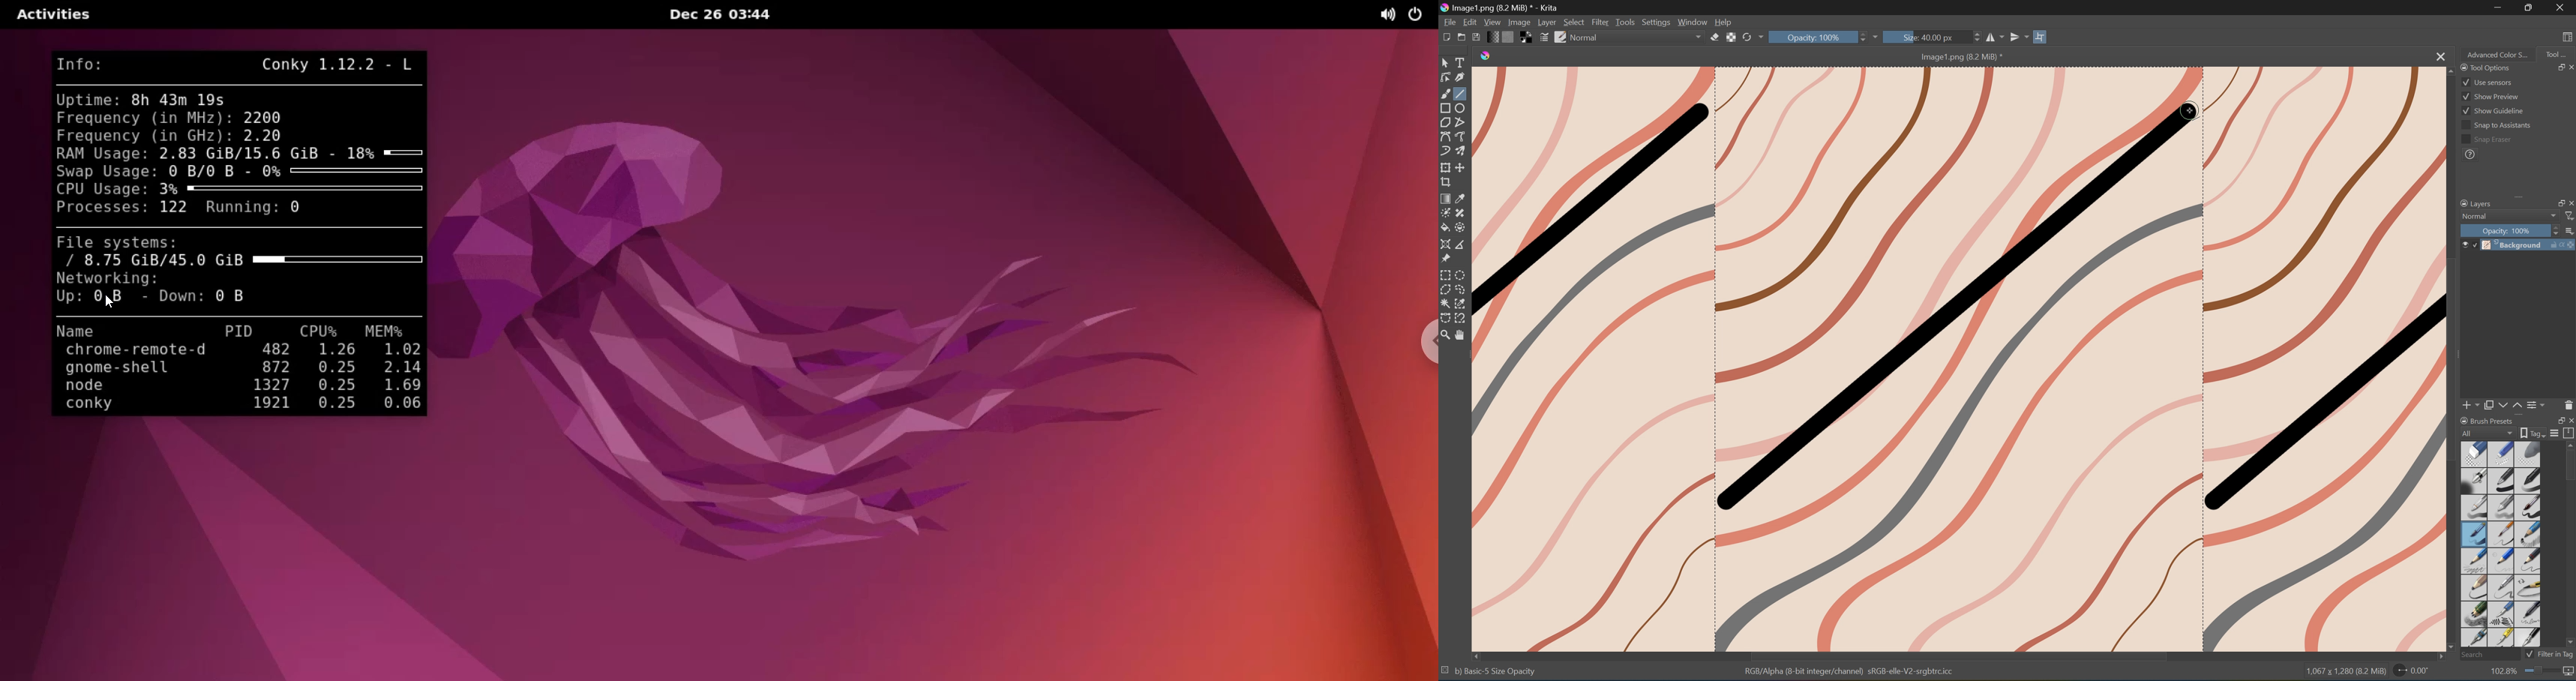 This screenshot has width=2576, height=700. I want to click on Display settings, so click(2556, 434).